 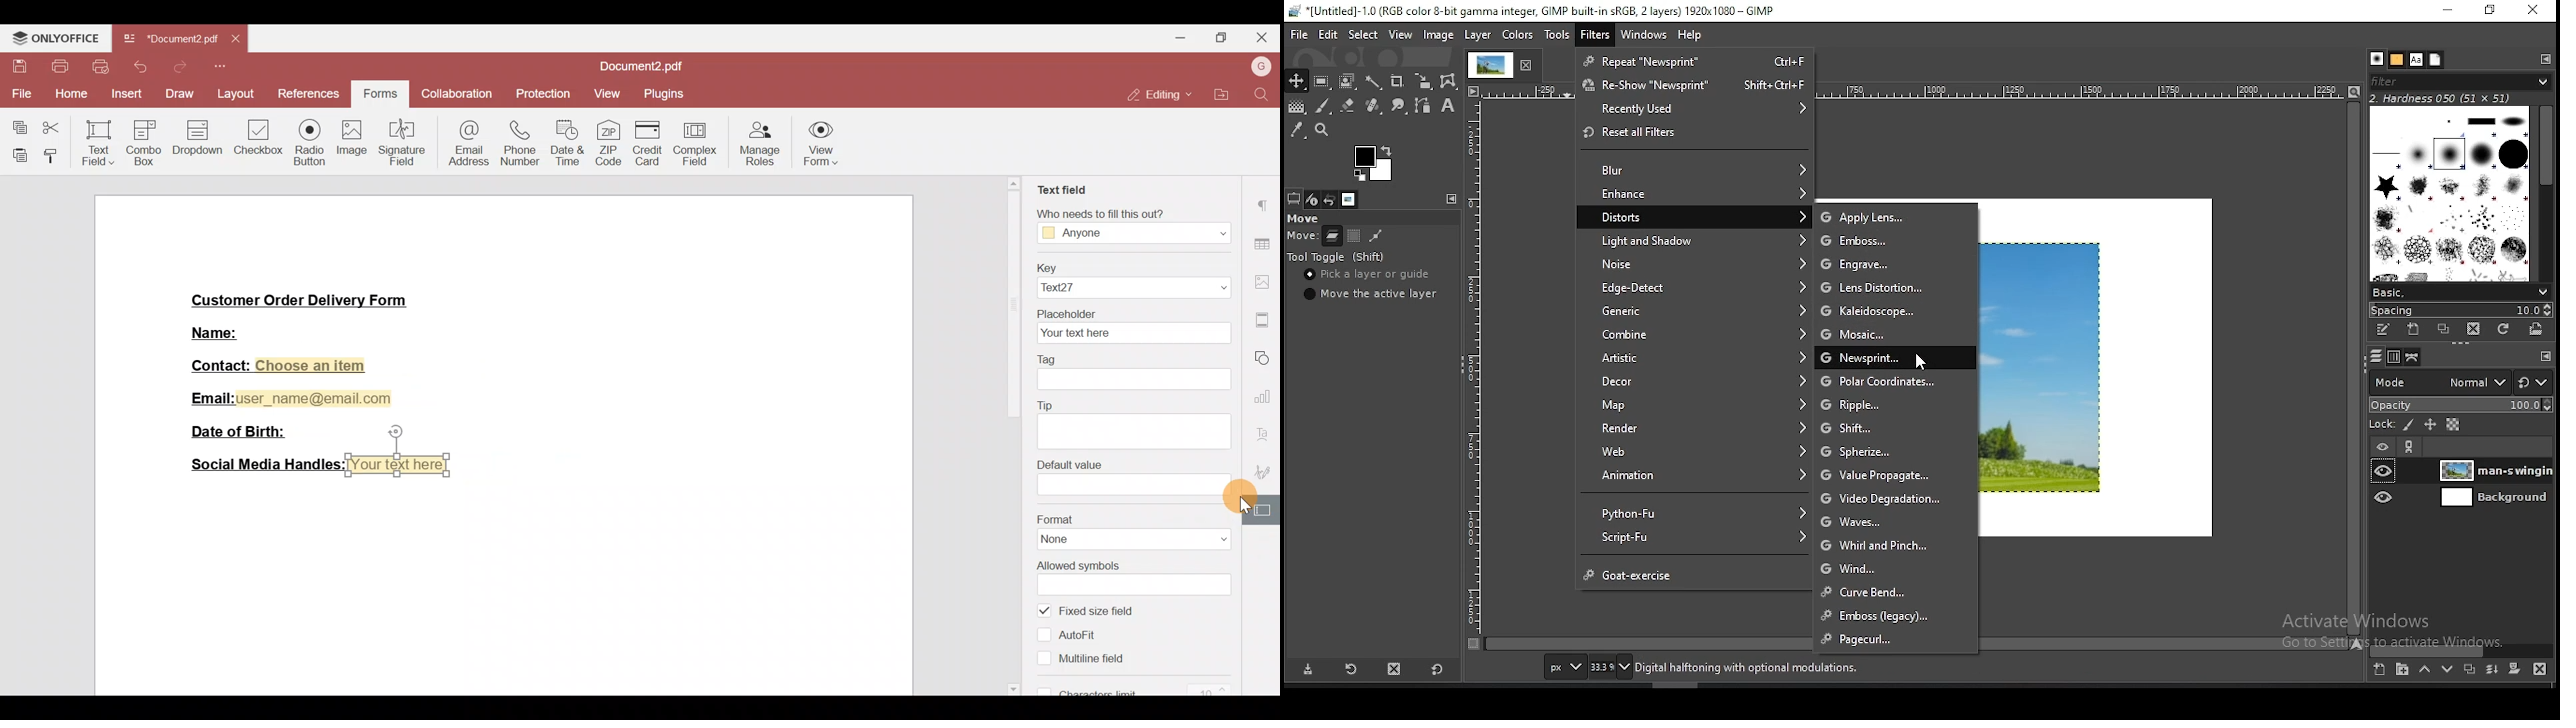 I want to click on Email address, so click(x=463, y=145).